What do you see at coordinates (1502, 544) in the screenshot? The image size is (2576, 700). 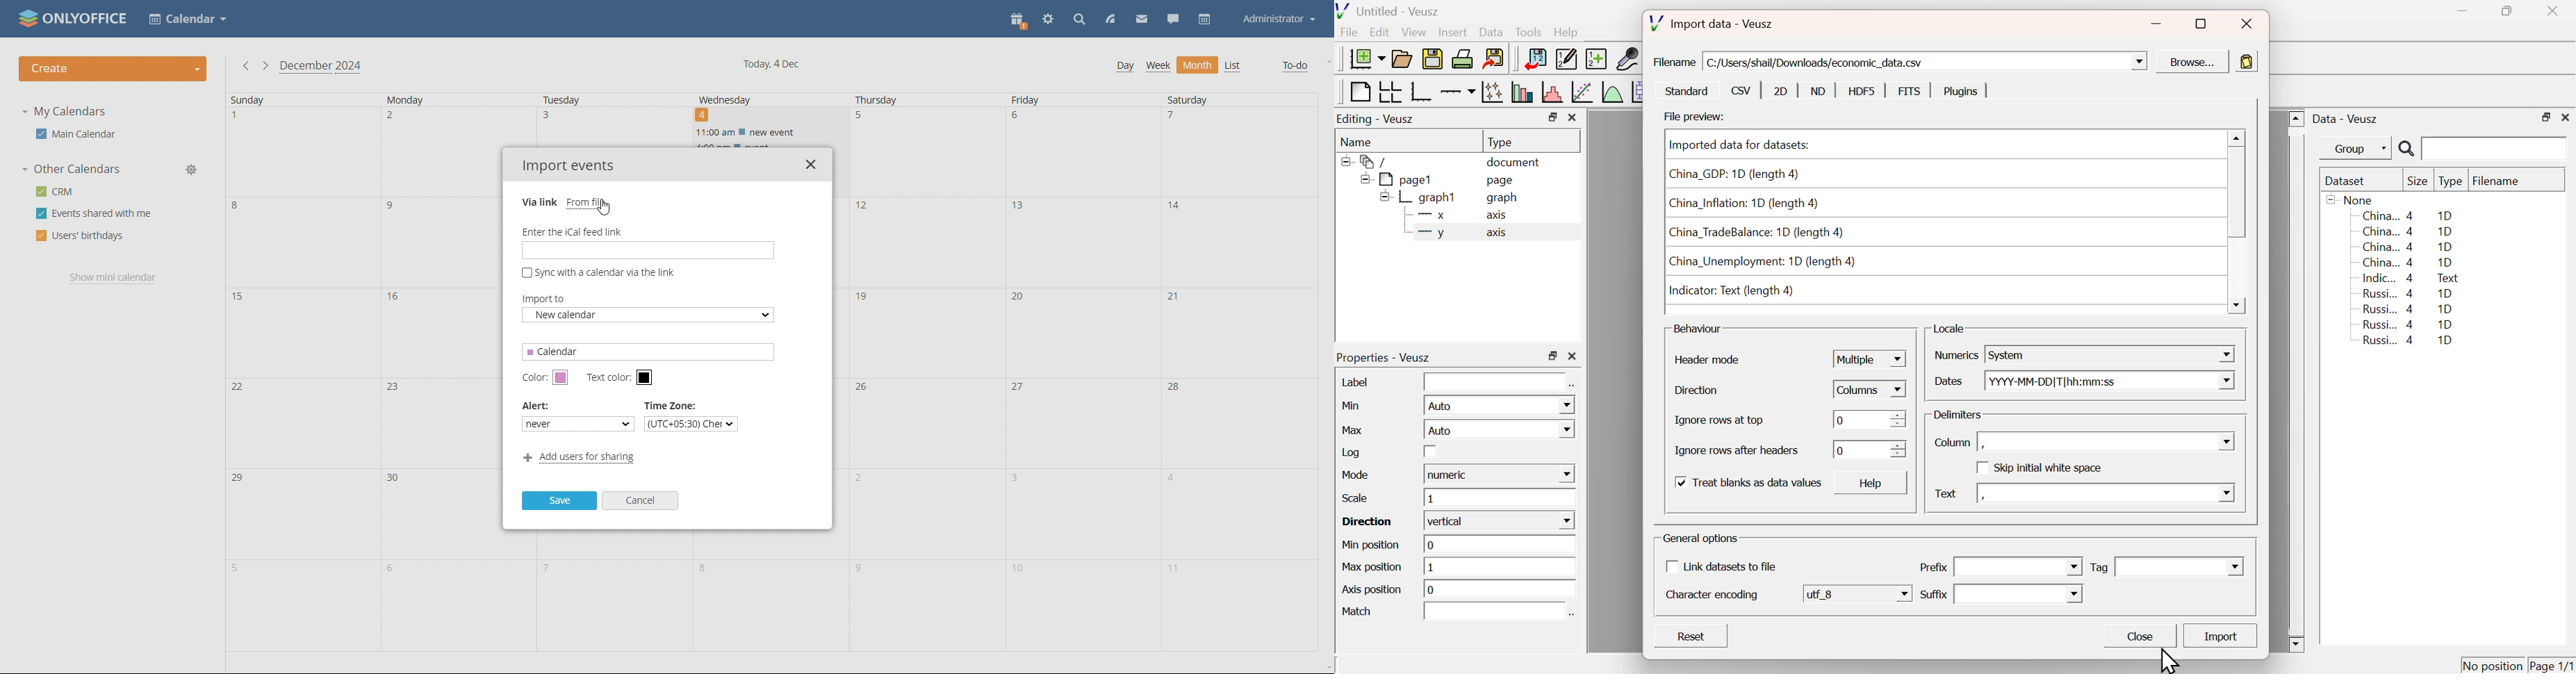 I see `0` at bounding box center [1502, 544].